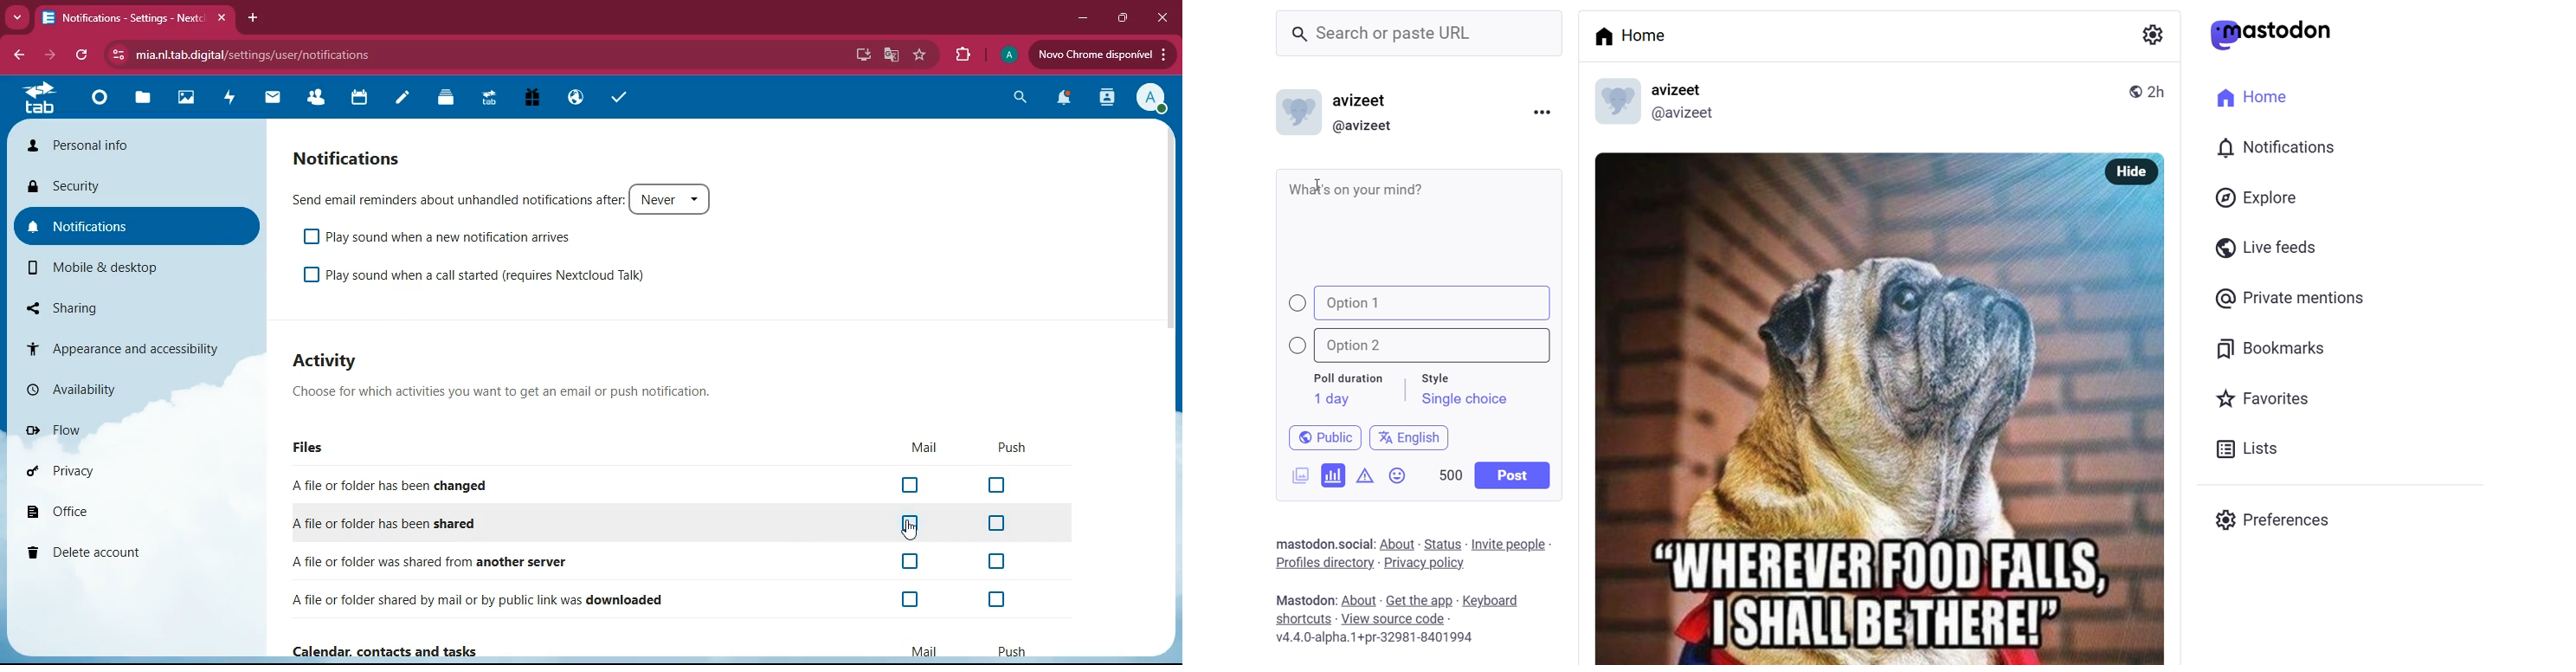 This screenshot has height=672, width=2576. What do you see at coordinates (1421, 303) in the screenshot?
I see `option 1` at bounding box center [1421, 303].